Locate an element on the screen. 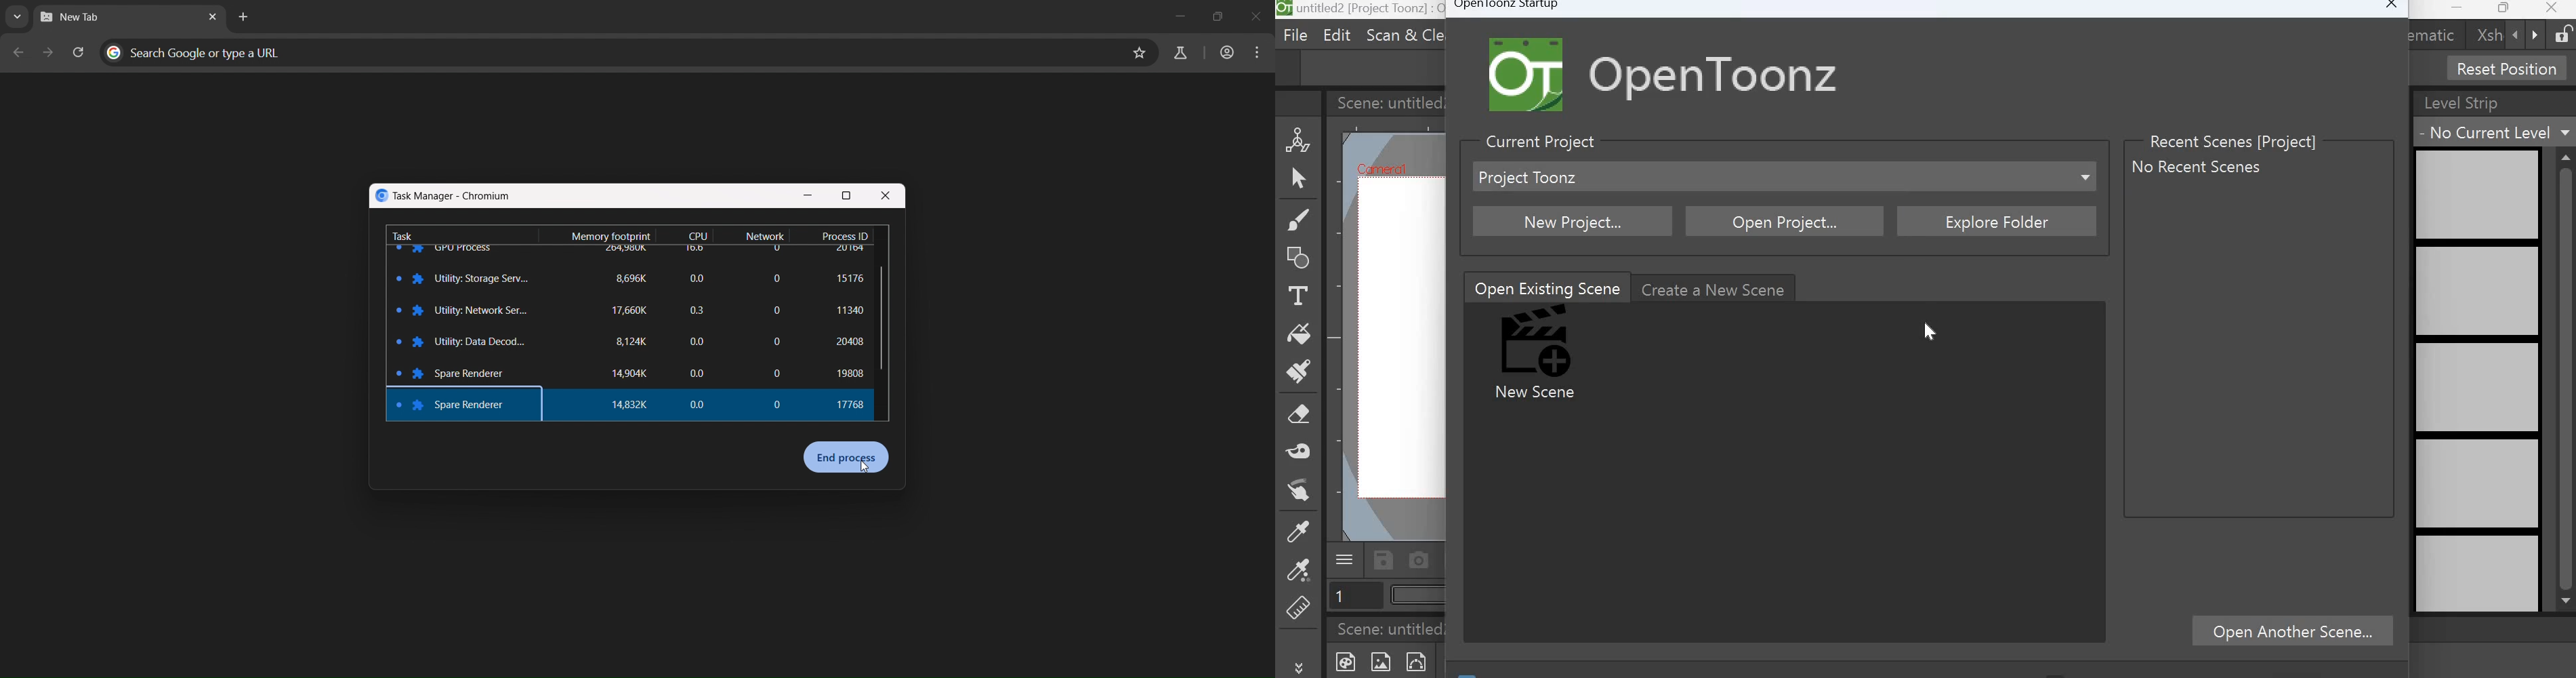 The width and height of the screenshot is (2576, 700). Menu is located at coordinates (1345, 558).